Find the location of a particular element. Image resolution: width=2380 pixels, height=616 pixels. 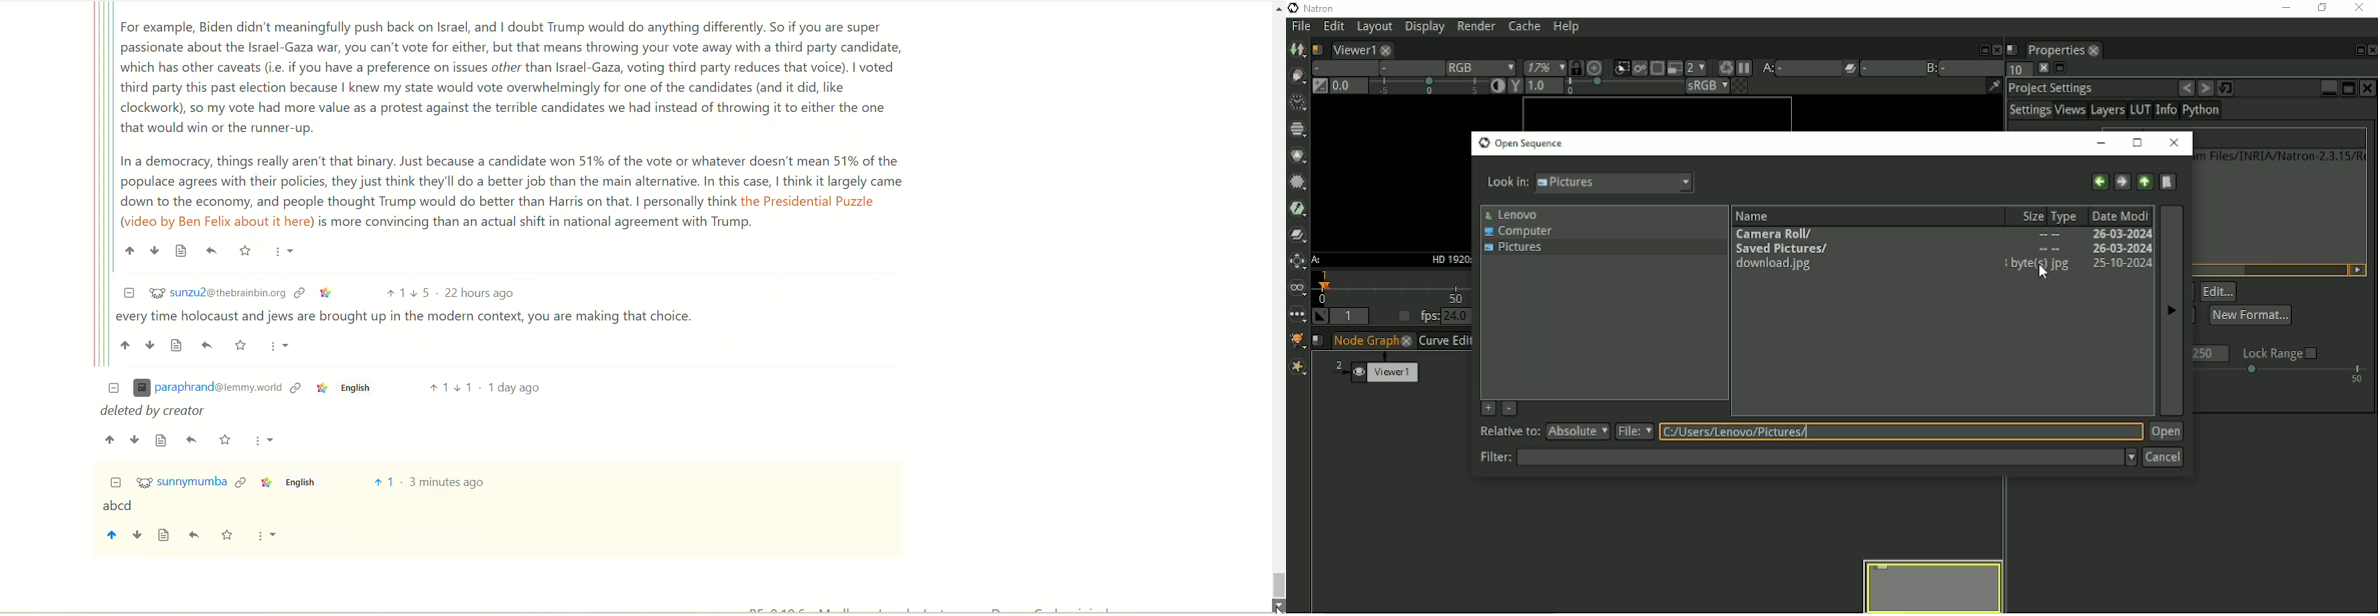

Natron is located at coordinates (1316, 8).